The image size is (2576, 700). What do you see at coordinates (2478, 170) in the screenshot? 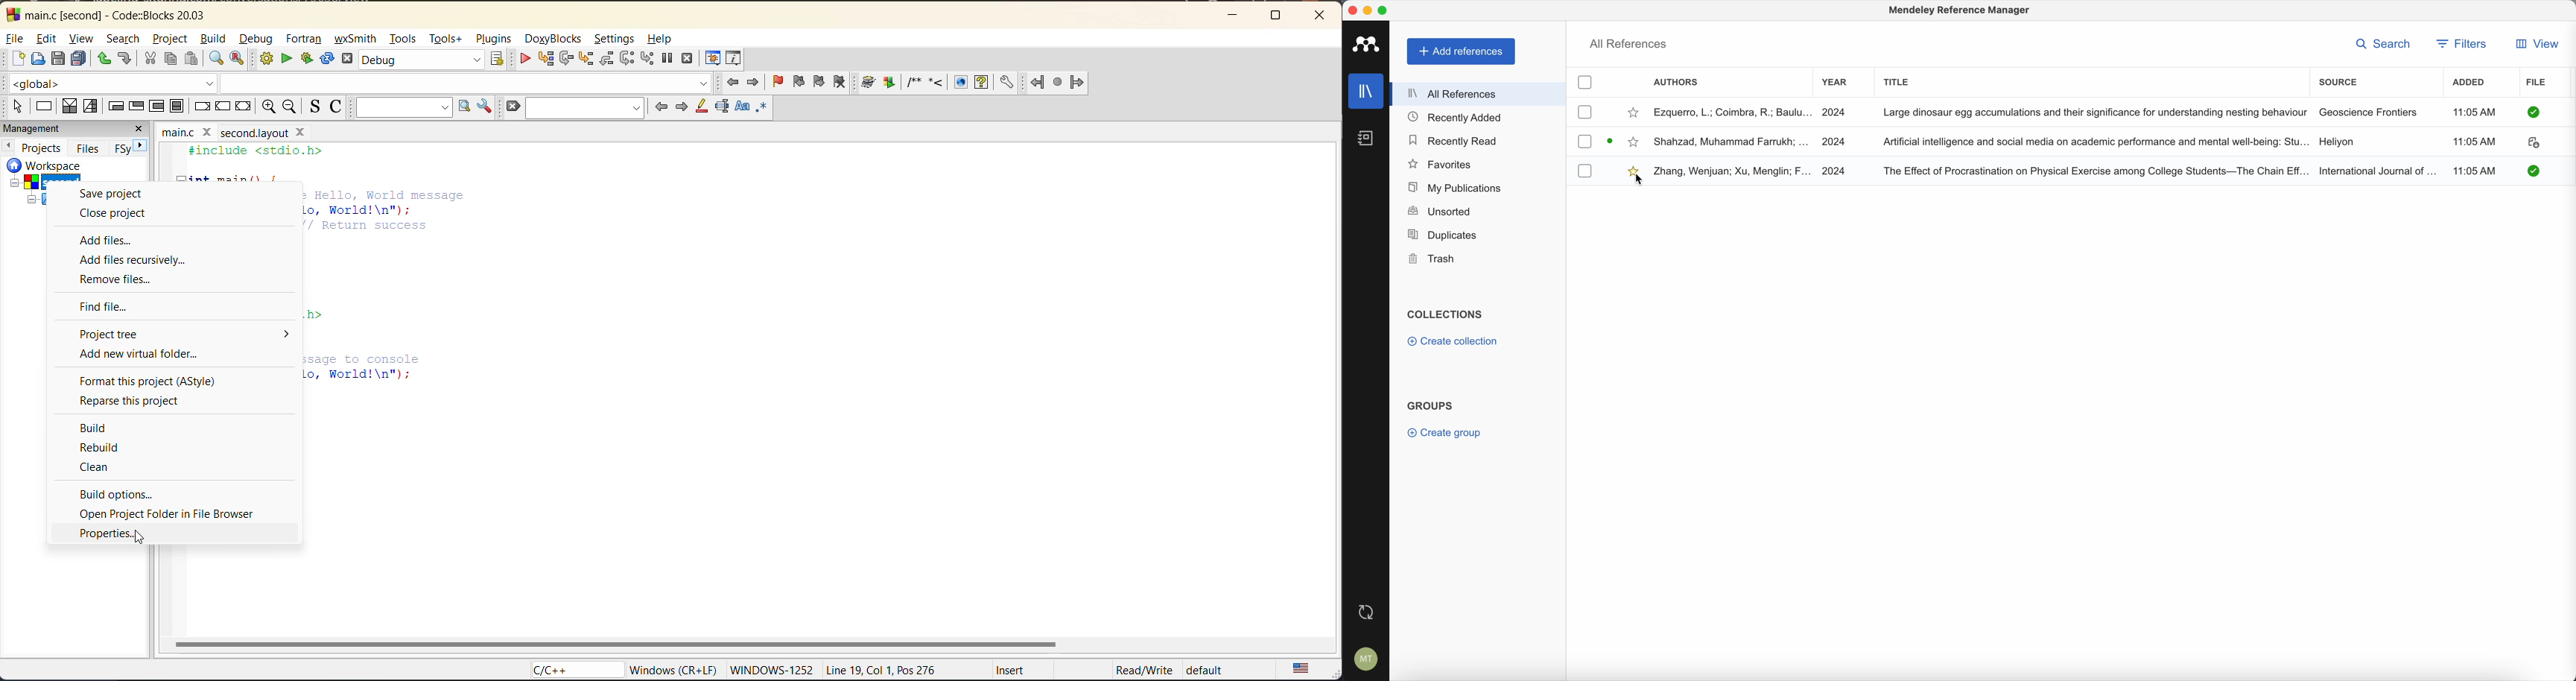
I see `11:05 AM` at bounding box center [2478, 170].